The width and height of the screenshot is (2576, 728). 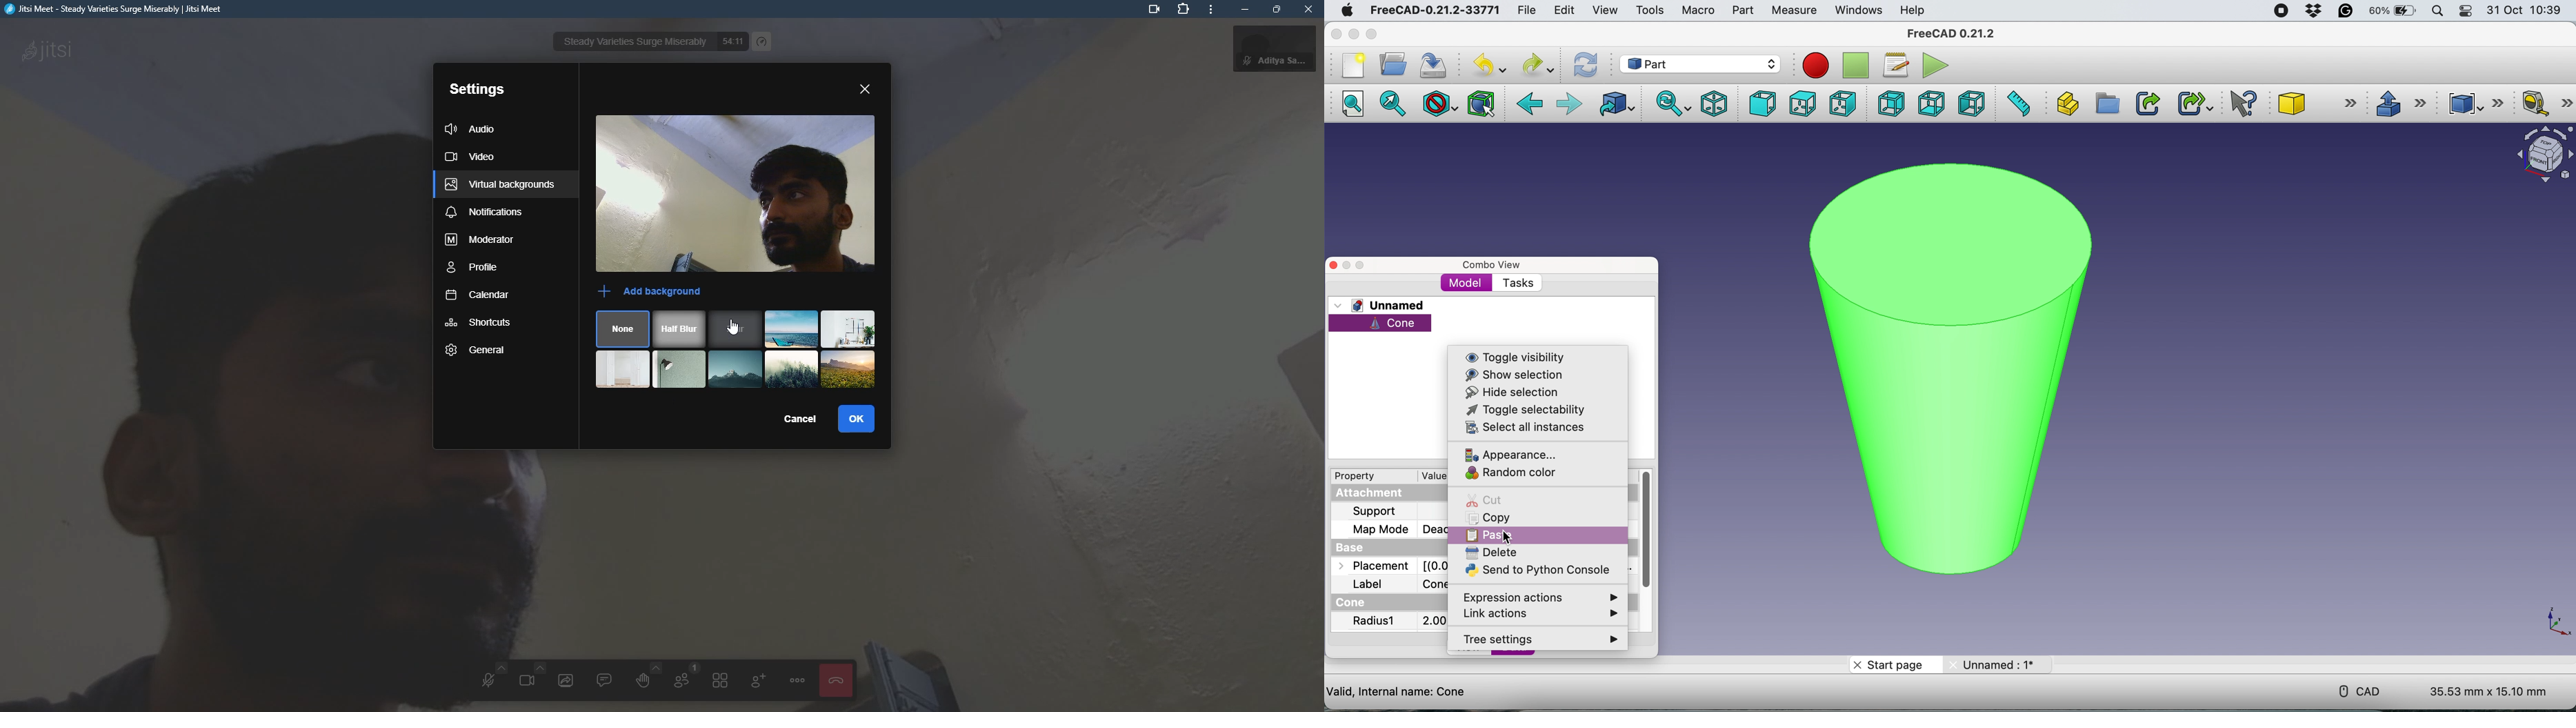 What do you see at coordinates (480, 324) in the screenshot?
I see `shortcuts` at bounding box center [480, 324].